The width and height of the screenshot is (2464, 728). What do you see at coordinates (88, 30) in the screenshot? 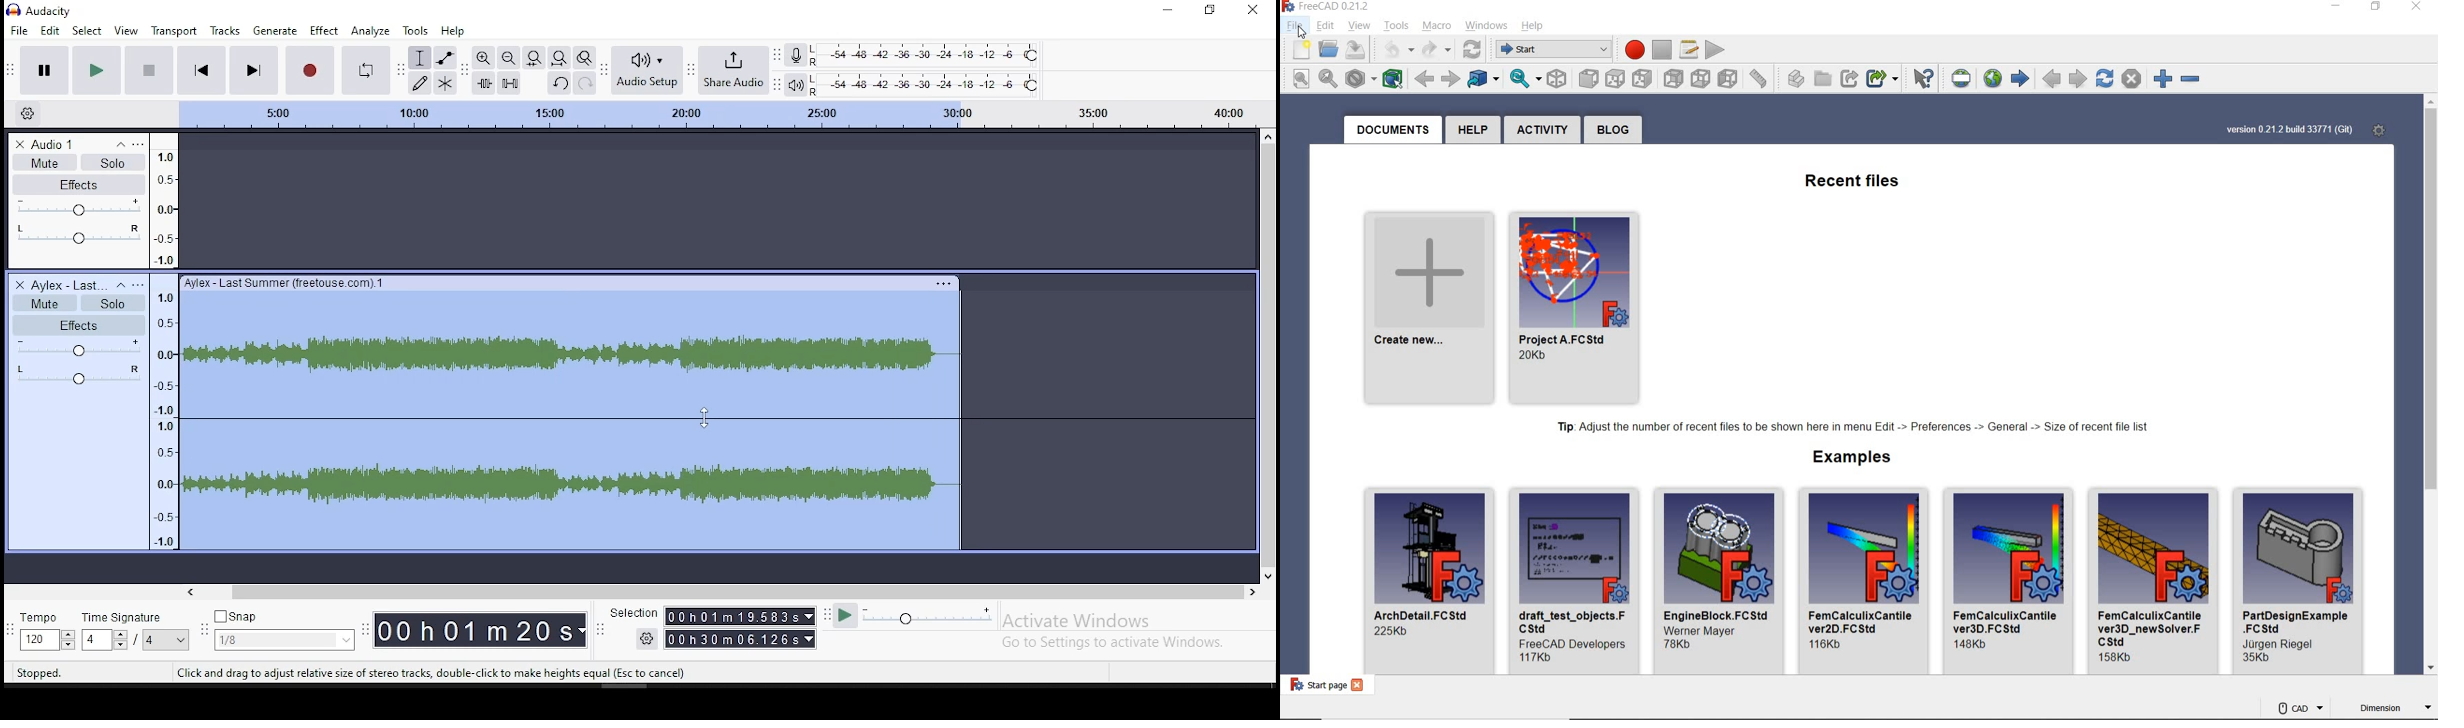
I see `select` at bounding box center [88, 30].